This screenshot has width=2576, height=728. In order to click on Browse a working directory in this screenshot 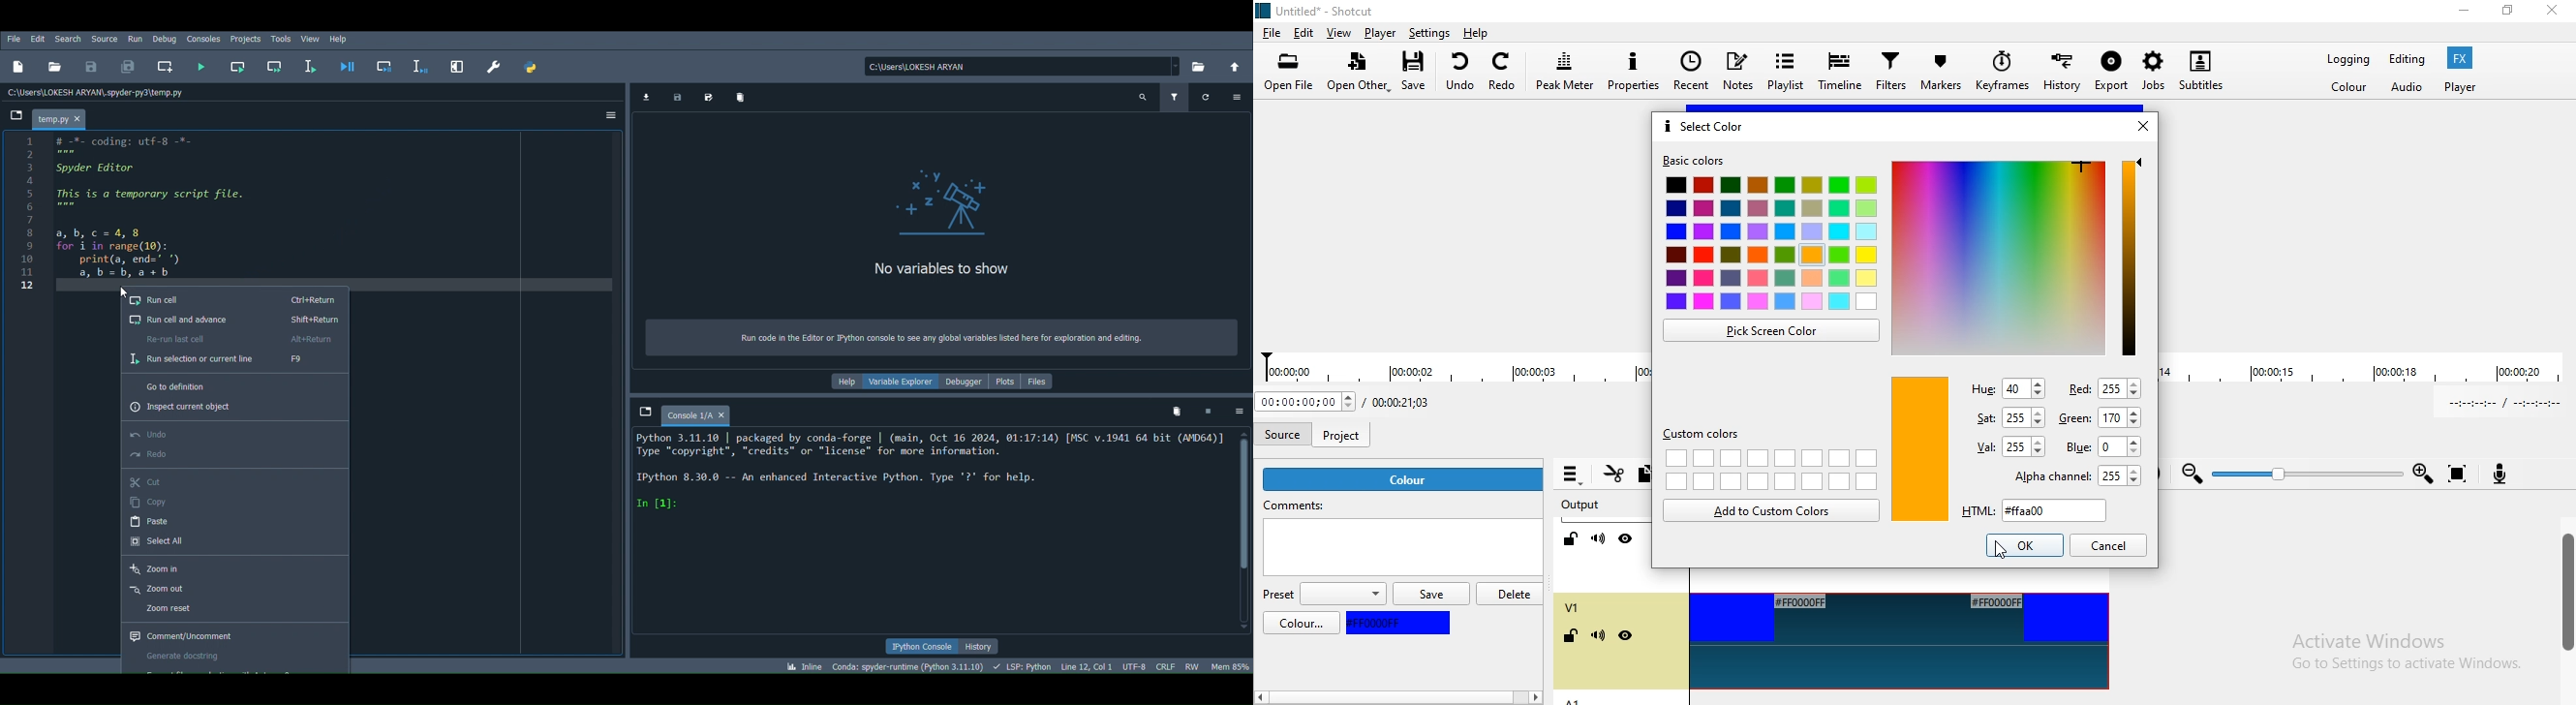, I will do `click(1197, 67)`.